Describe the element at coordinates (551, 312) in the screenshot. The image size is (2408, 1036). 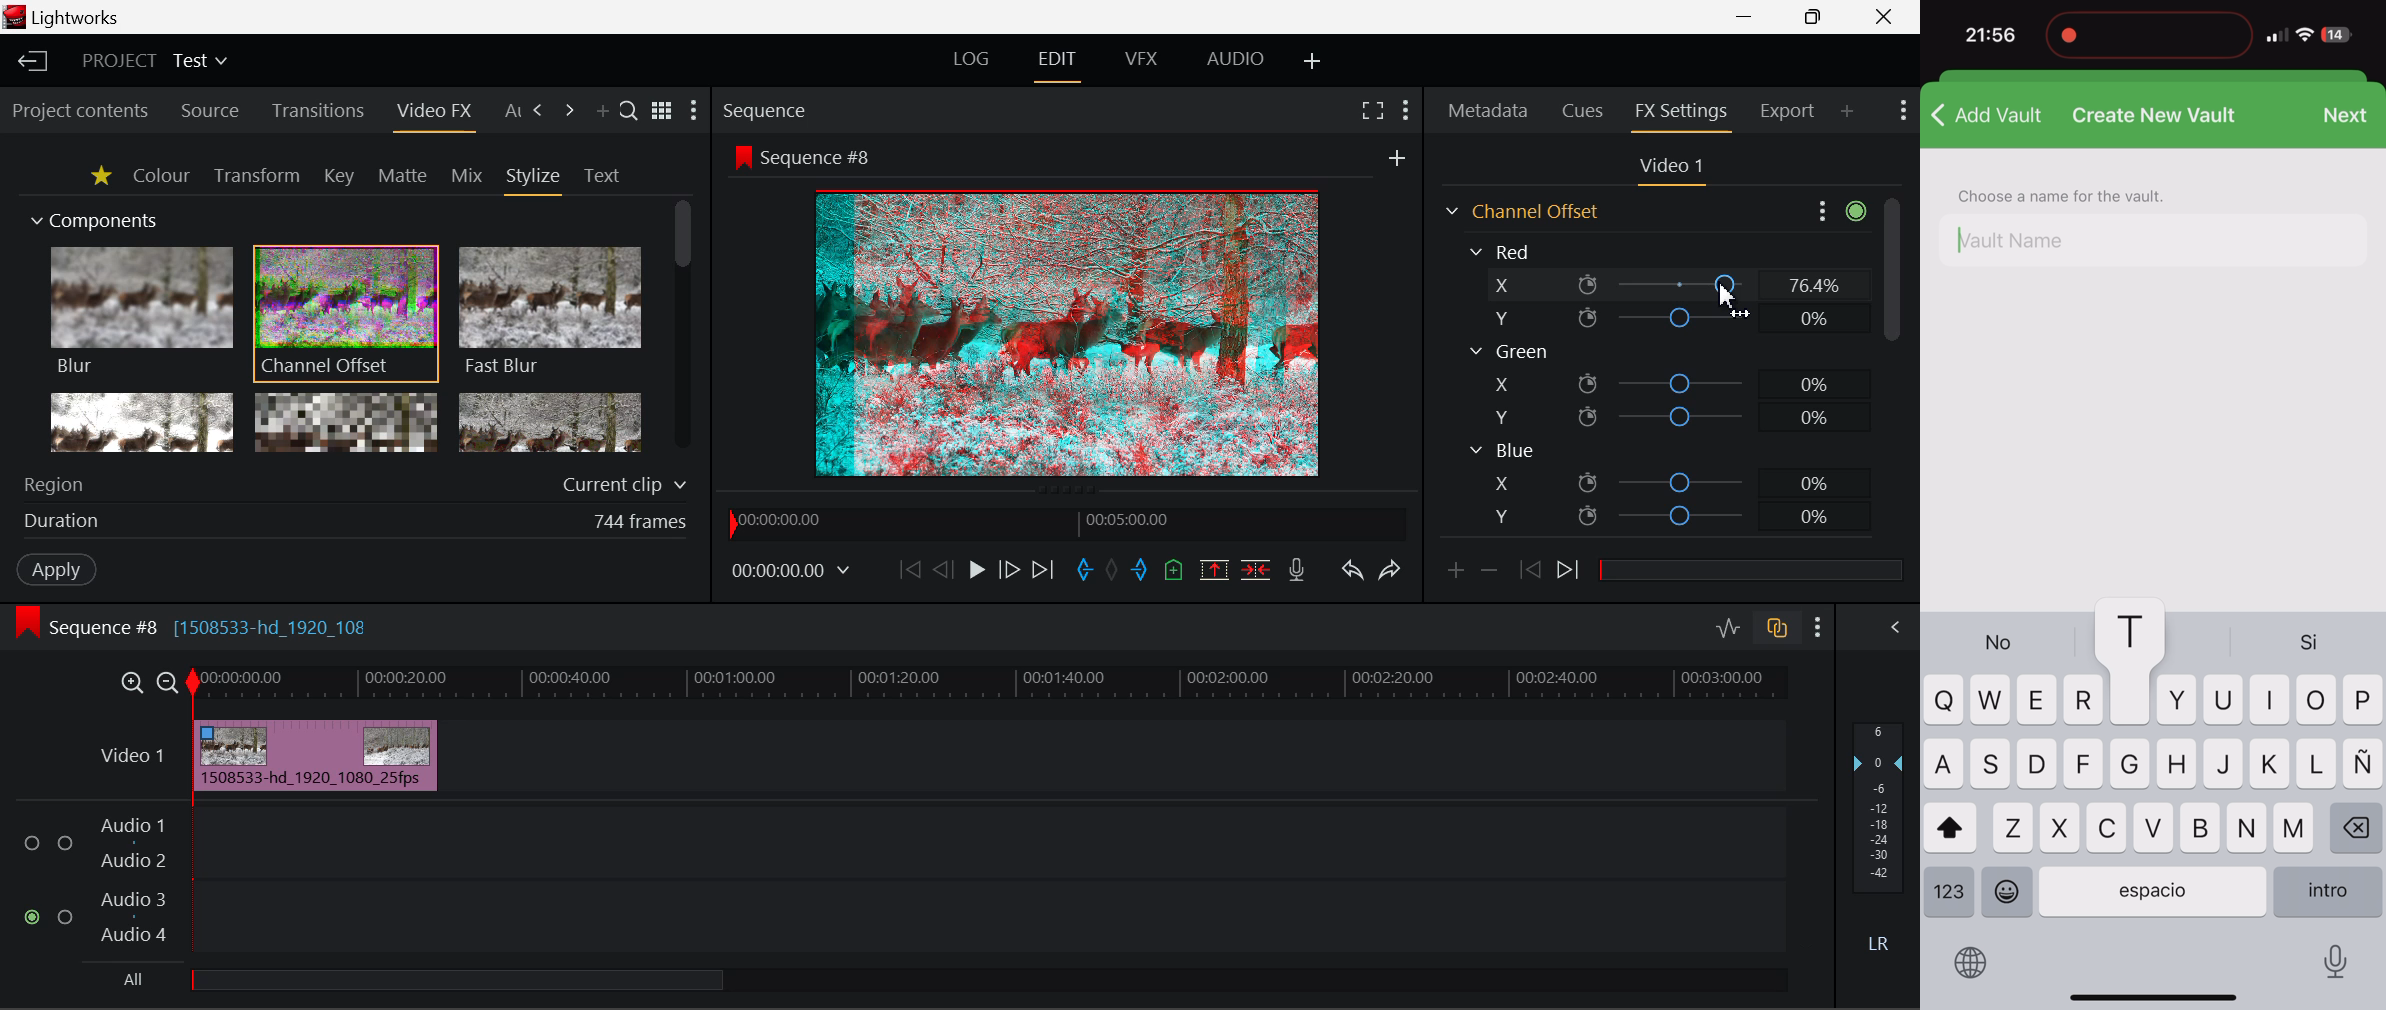
I see `Fast Blur` at that location.